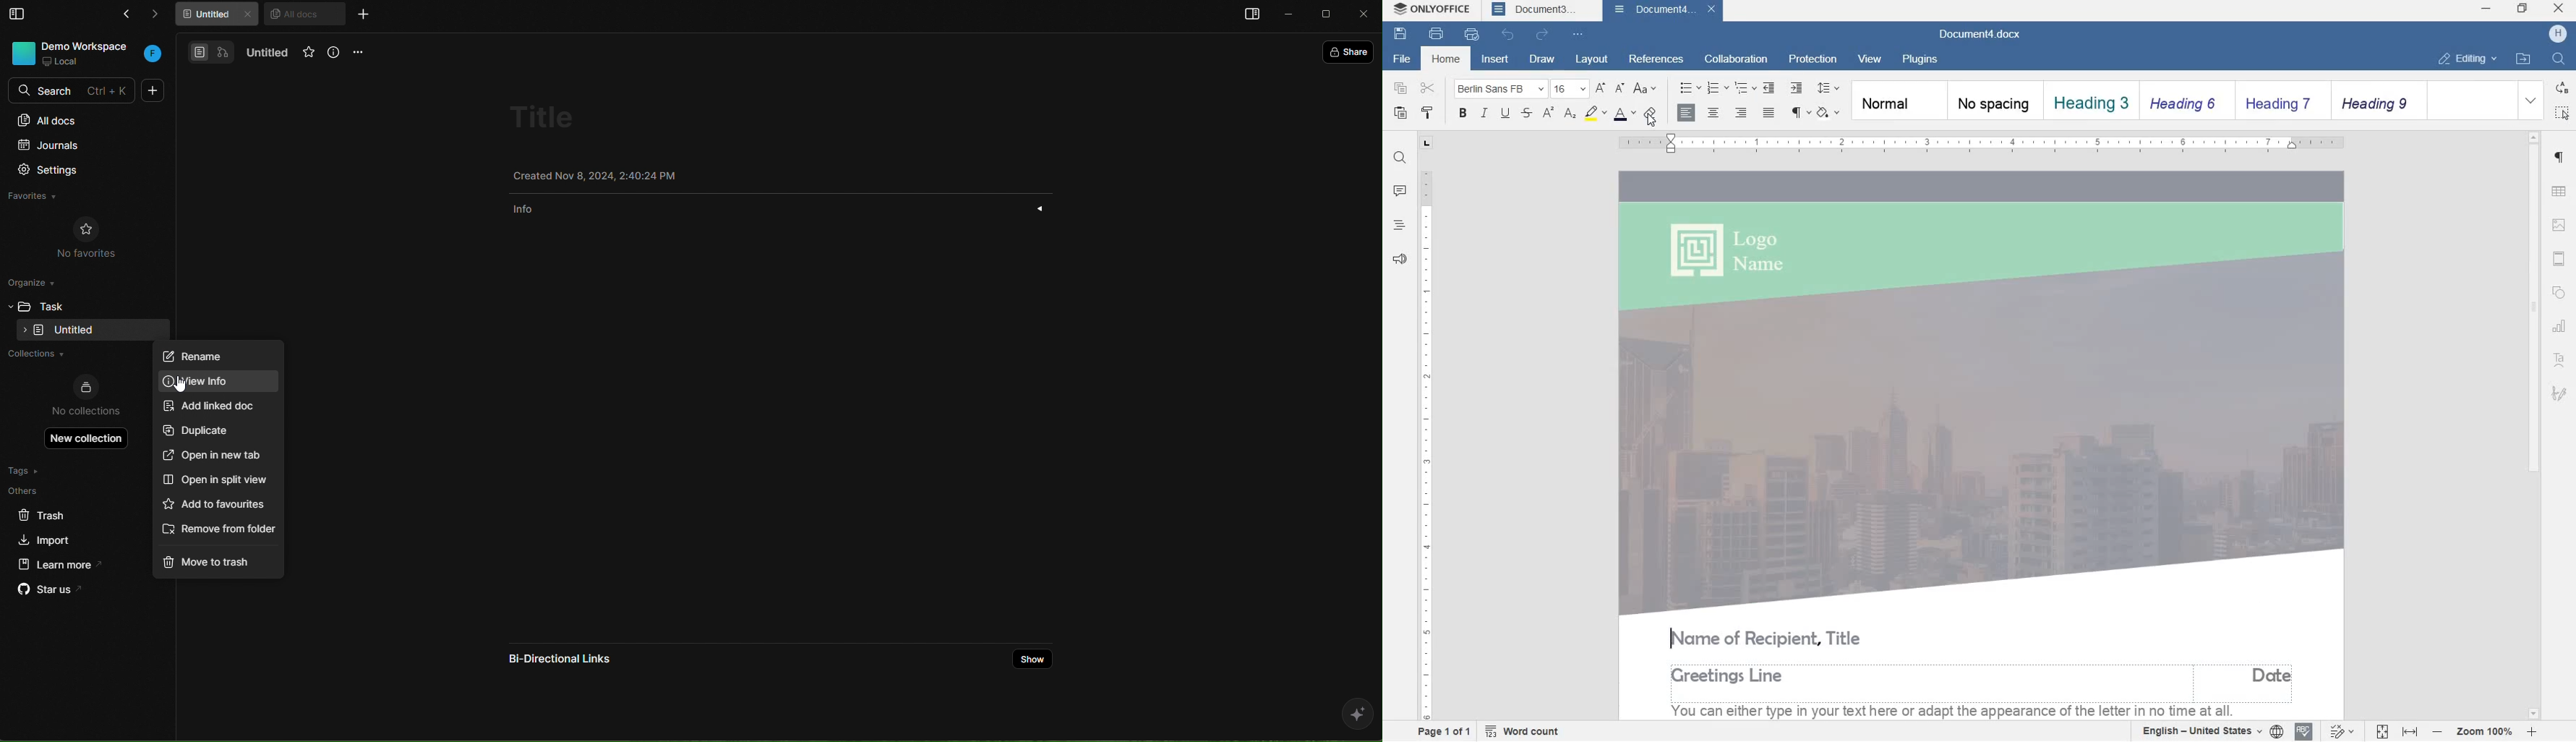 The width and height of the screenshot is (2576, 756). What do you see at coordinates (59, 304) in the screenshot?
I see `task` at bounding box center [59, 304].